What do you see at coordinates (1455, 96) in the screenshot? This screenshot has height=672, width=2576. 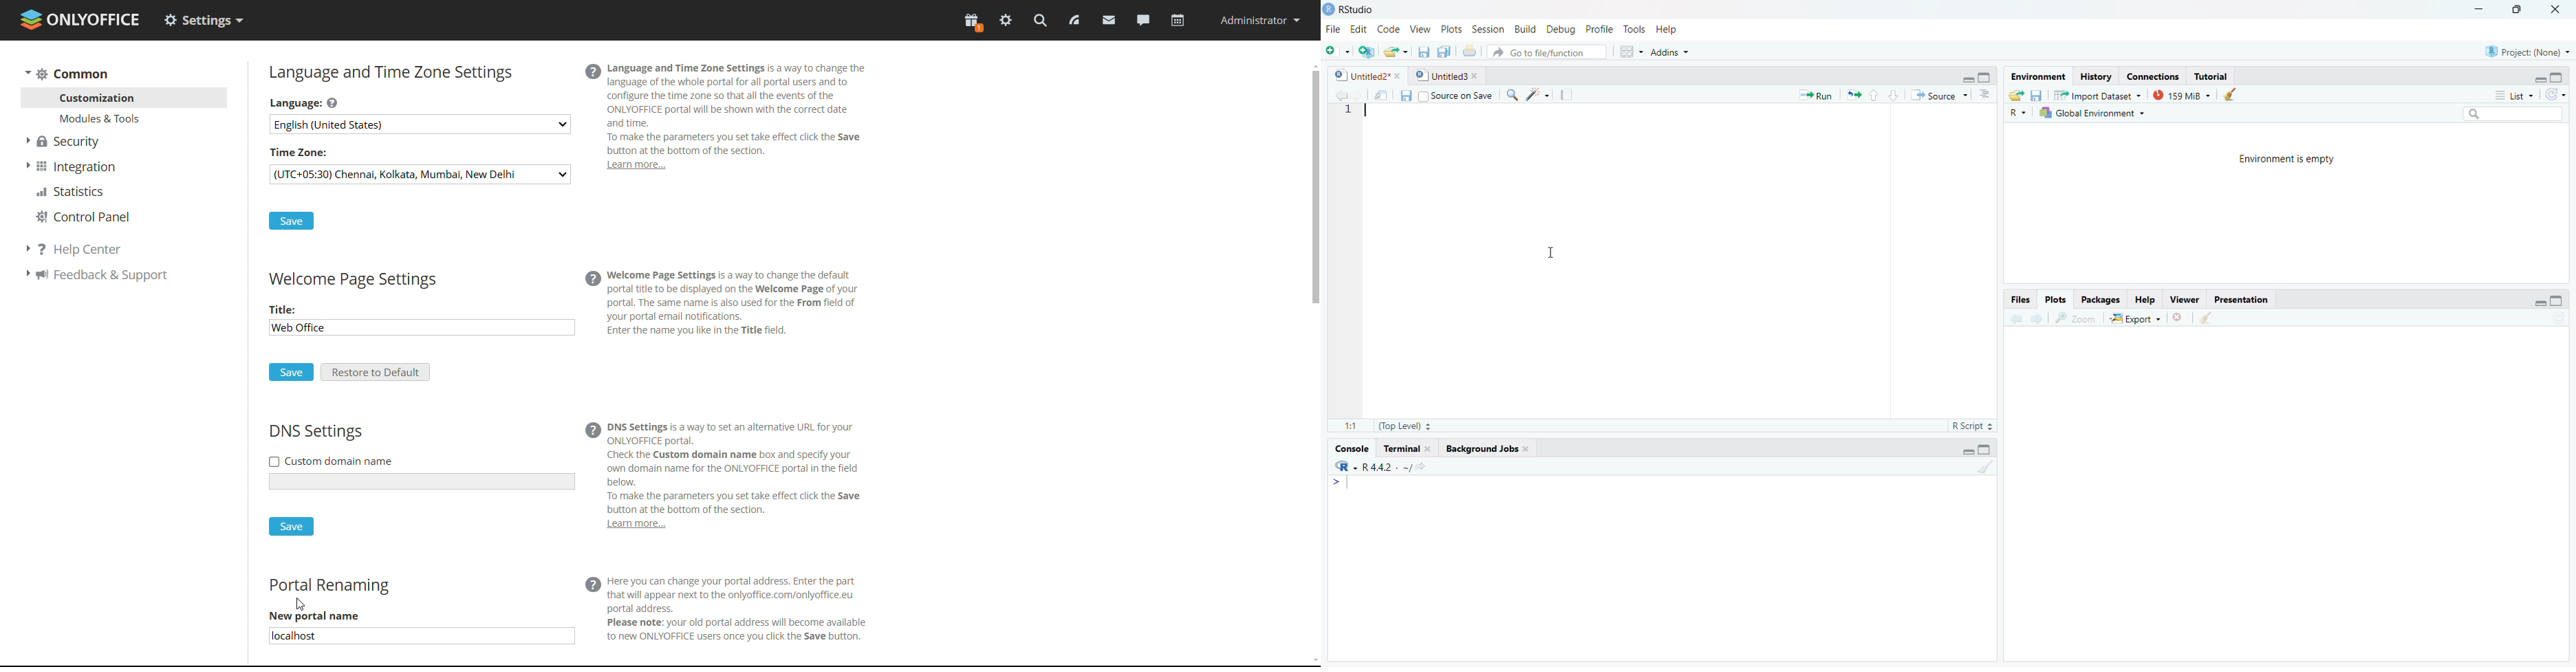 I see `Source on Save` at bounding box center [1455, 96].